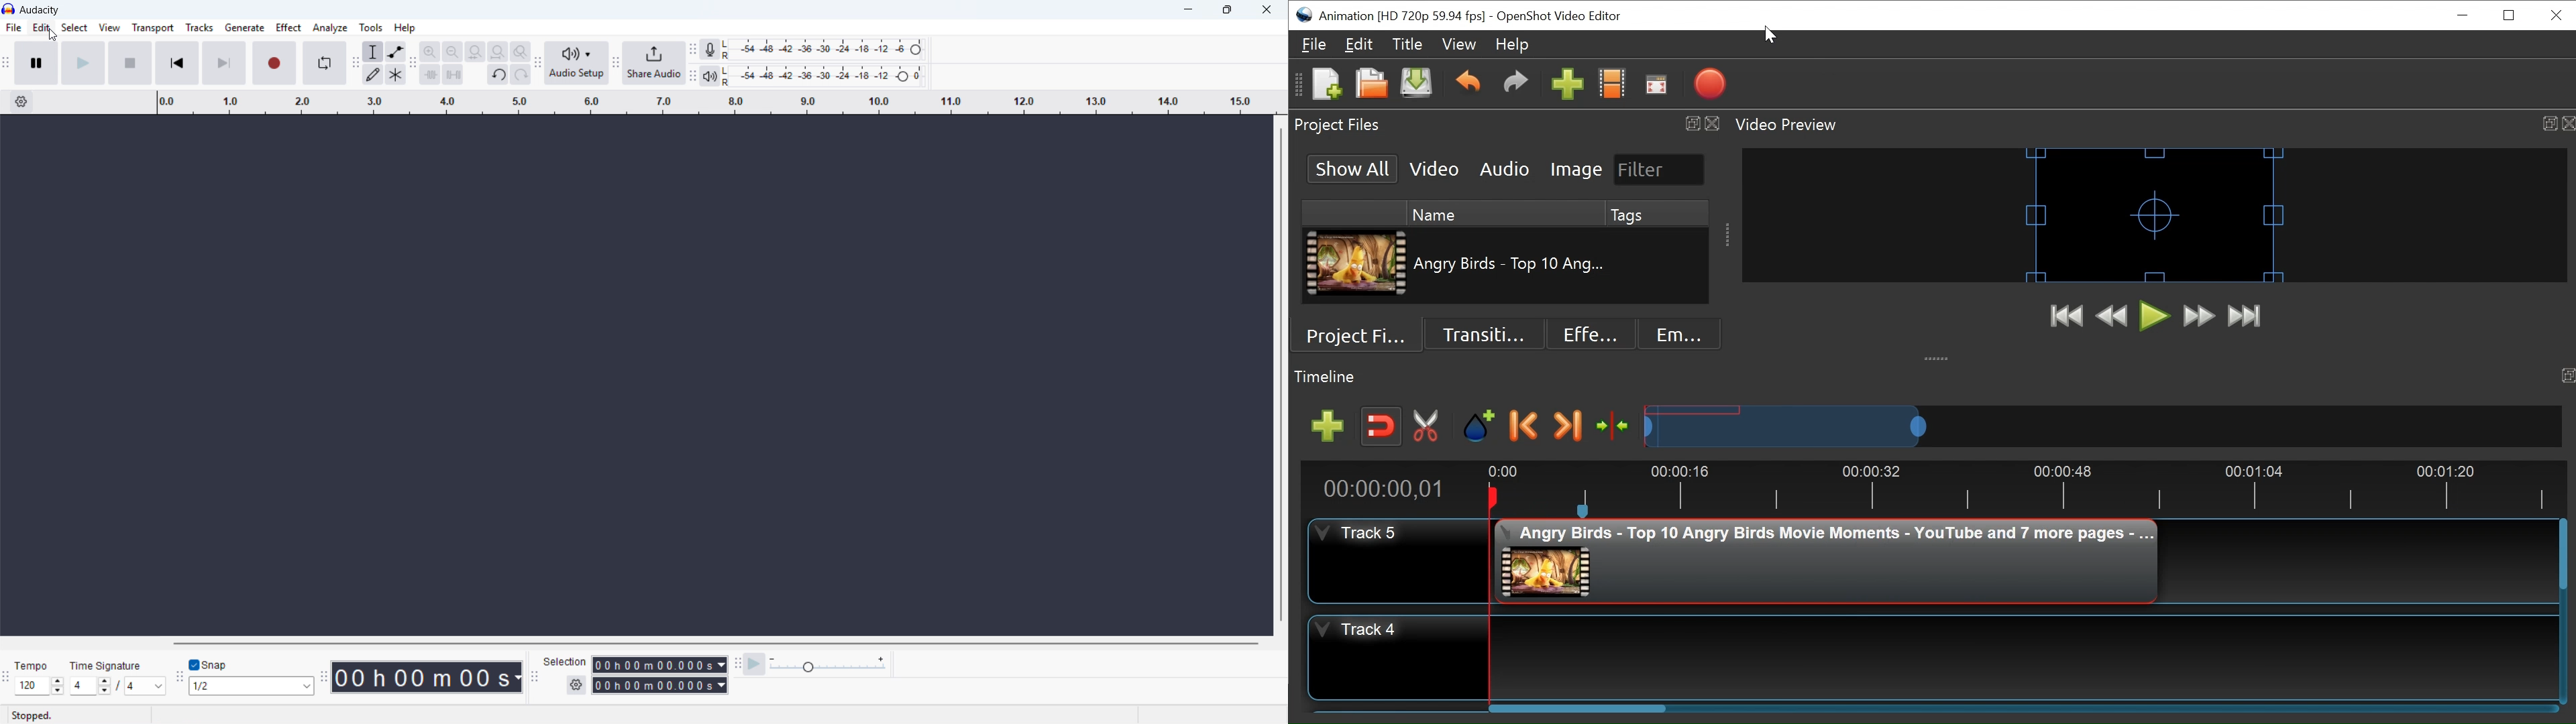  Describe the element at coordinates (40, 10) in the screenshot. I see `title` at that location.